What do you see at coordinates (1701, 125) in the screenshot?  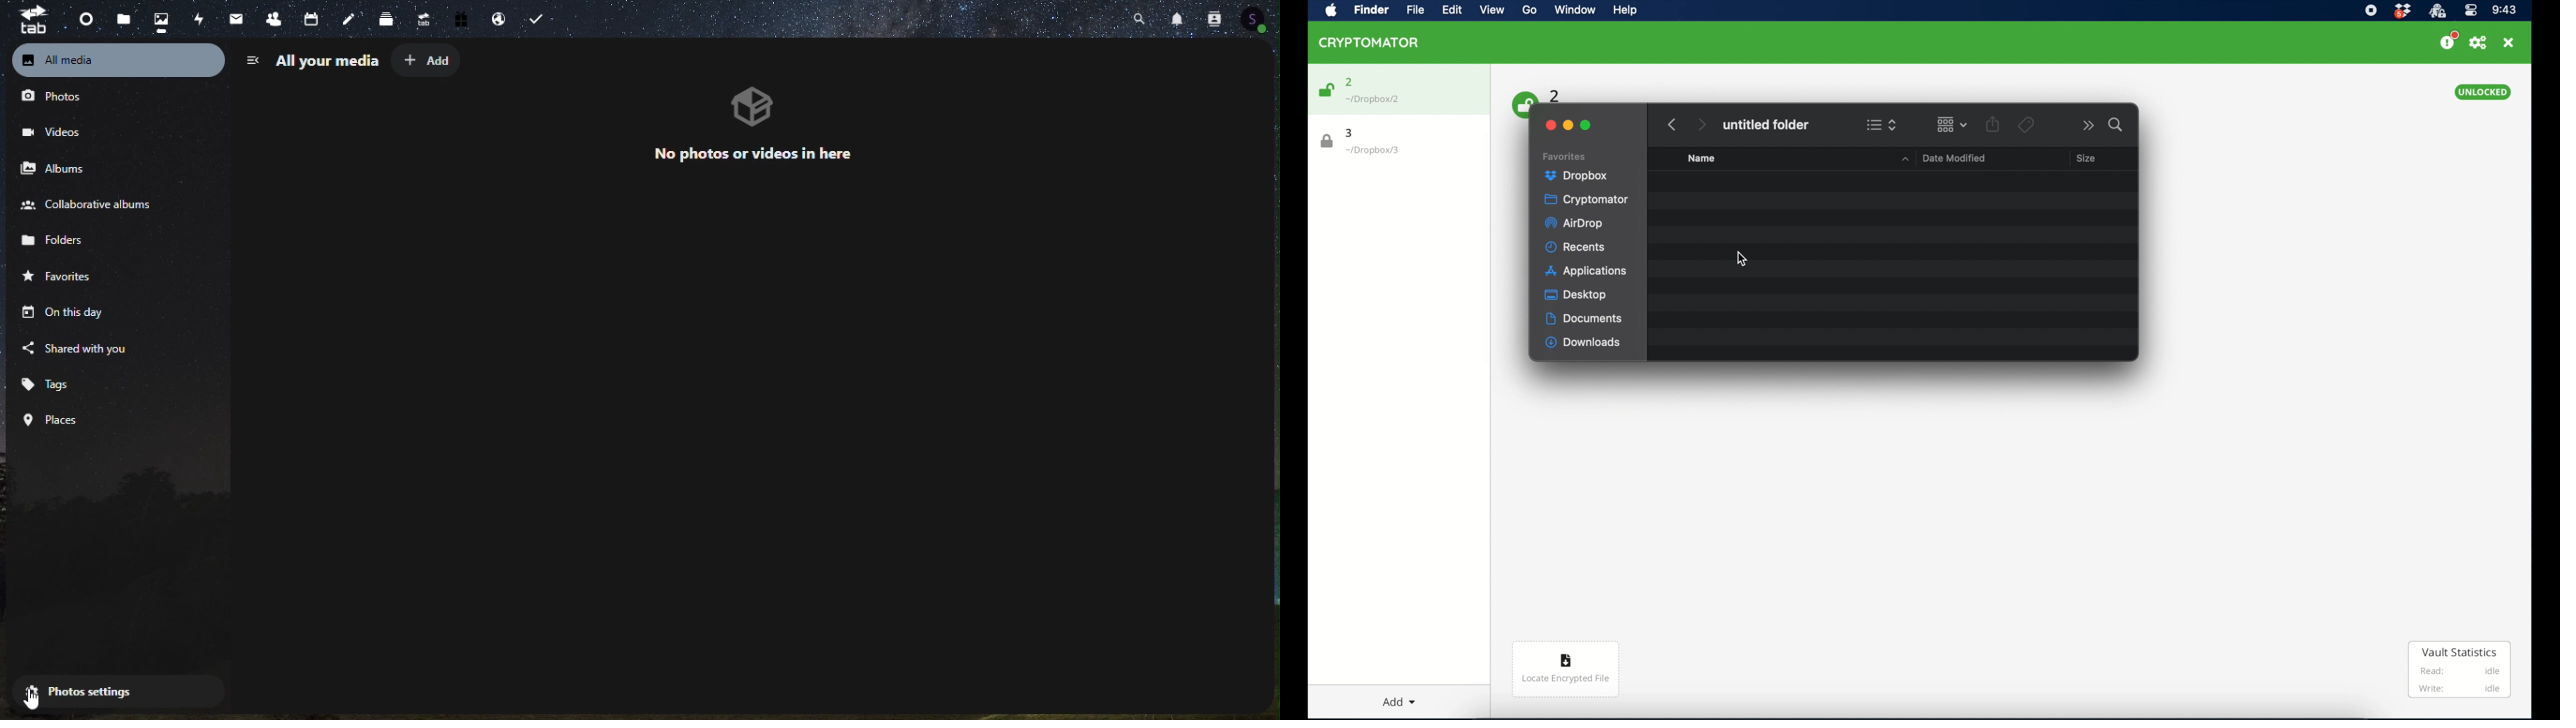 I see `next` at bounding box center [1701, 125].